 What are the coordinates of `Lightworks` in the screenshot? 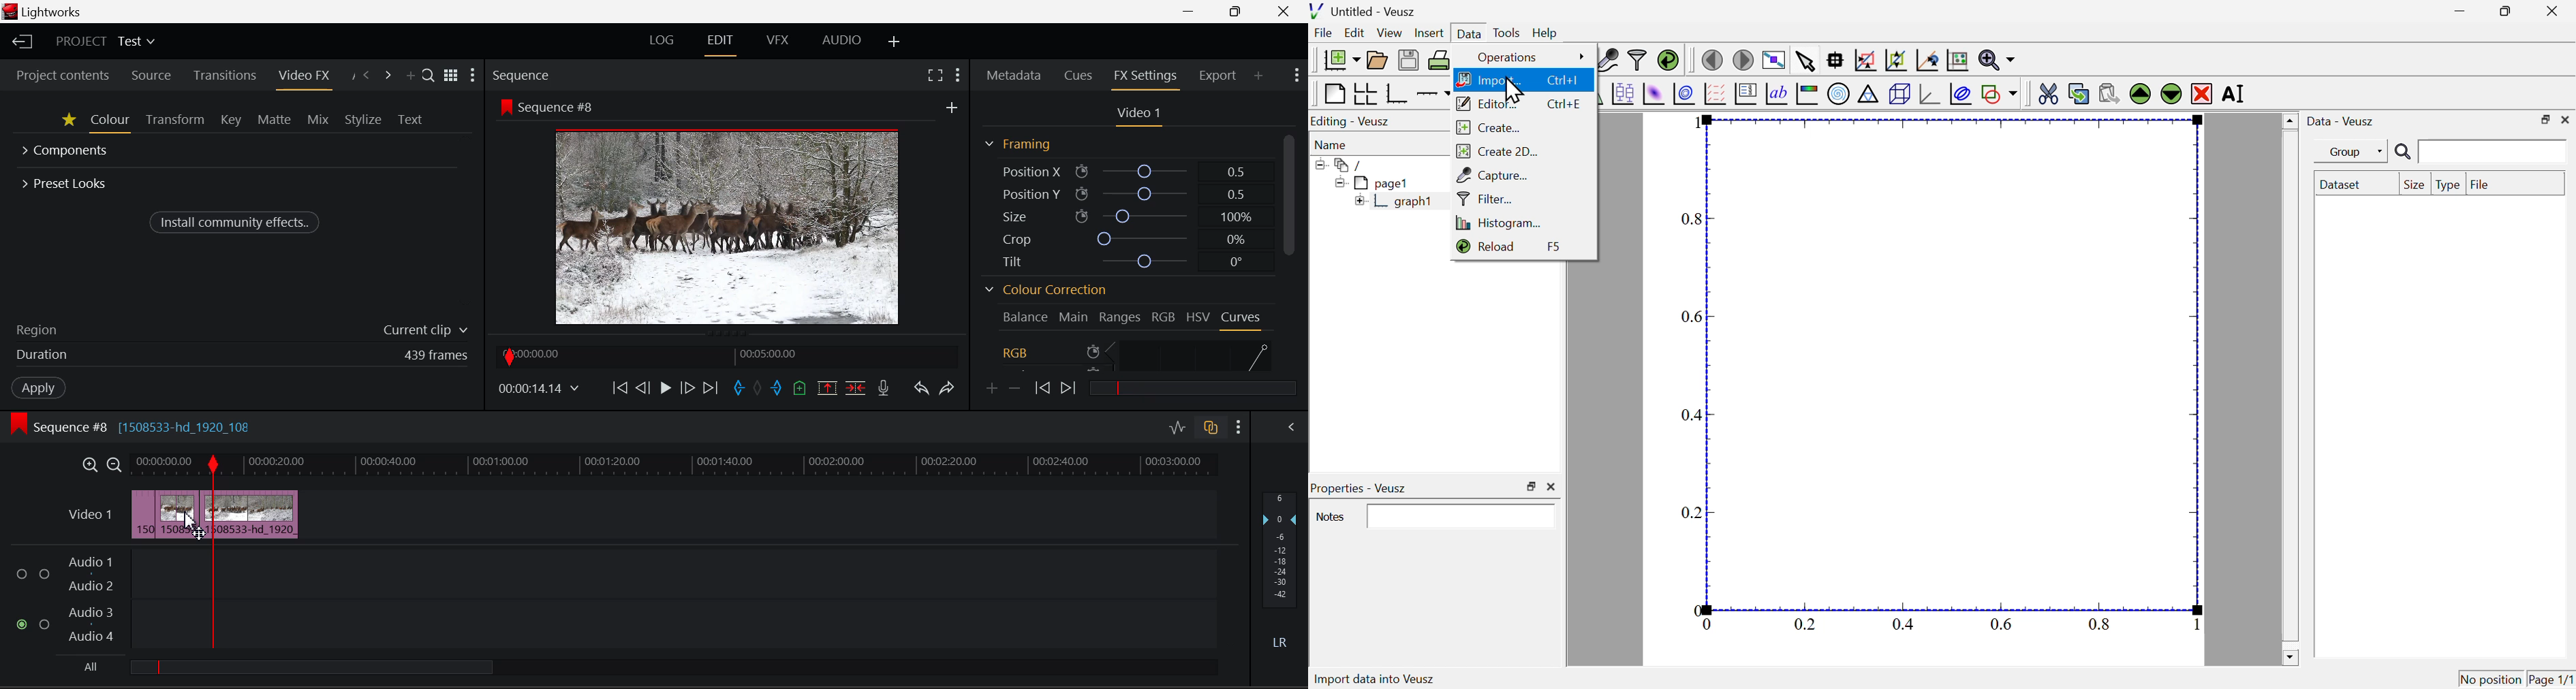 It's located at (55, 12).